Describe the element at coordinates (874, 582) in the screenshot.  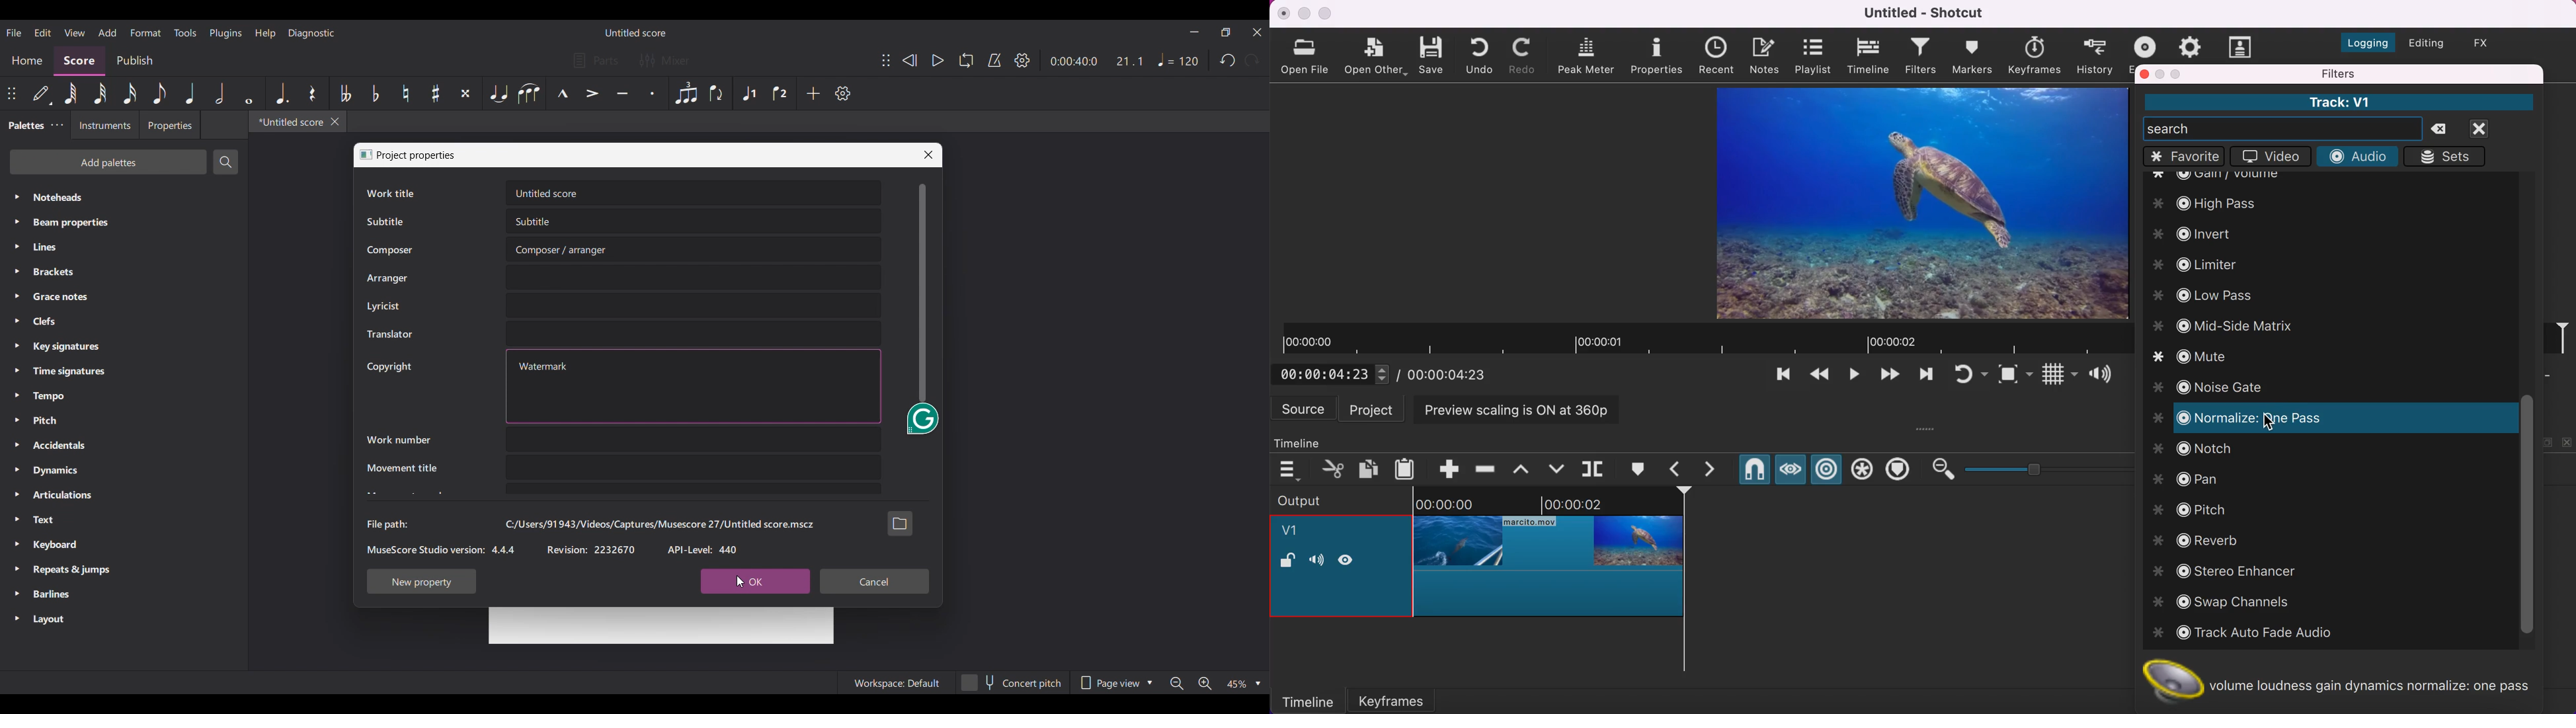
I see `Cancel` at that location.